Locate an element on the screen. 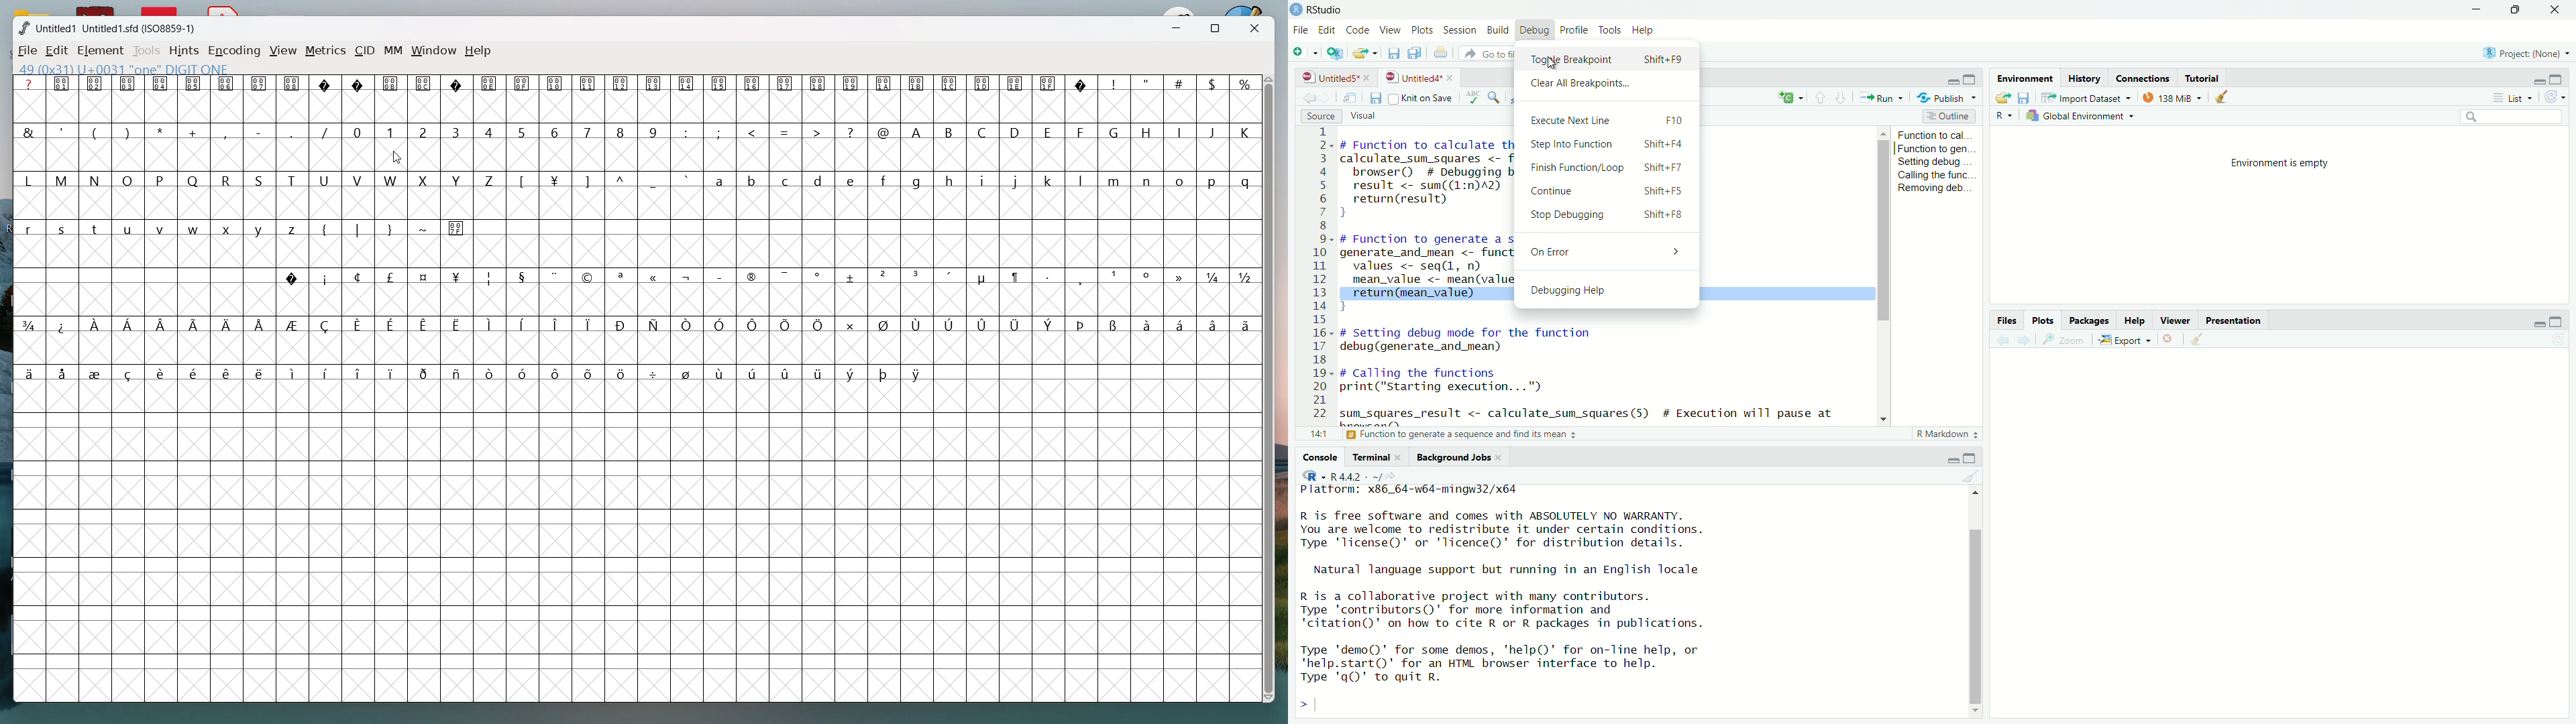 The image size is (2576, 728). maximize is located at coordinates (1972, 456).